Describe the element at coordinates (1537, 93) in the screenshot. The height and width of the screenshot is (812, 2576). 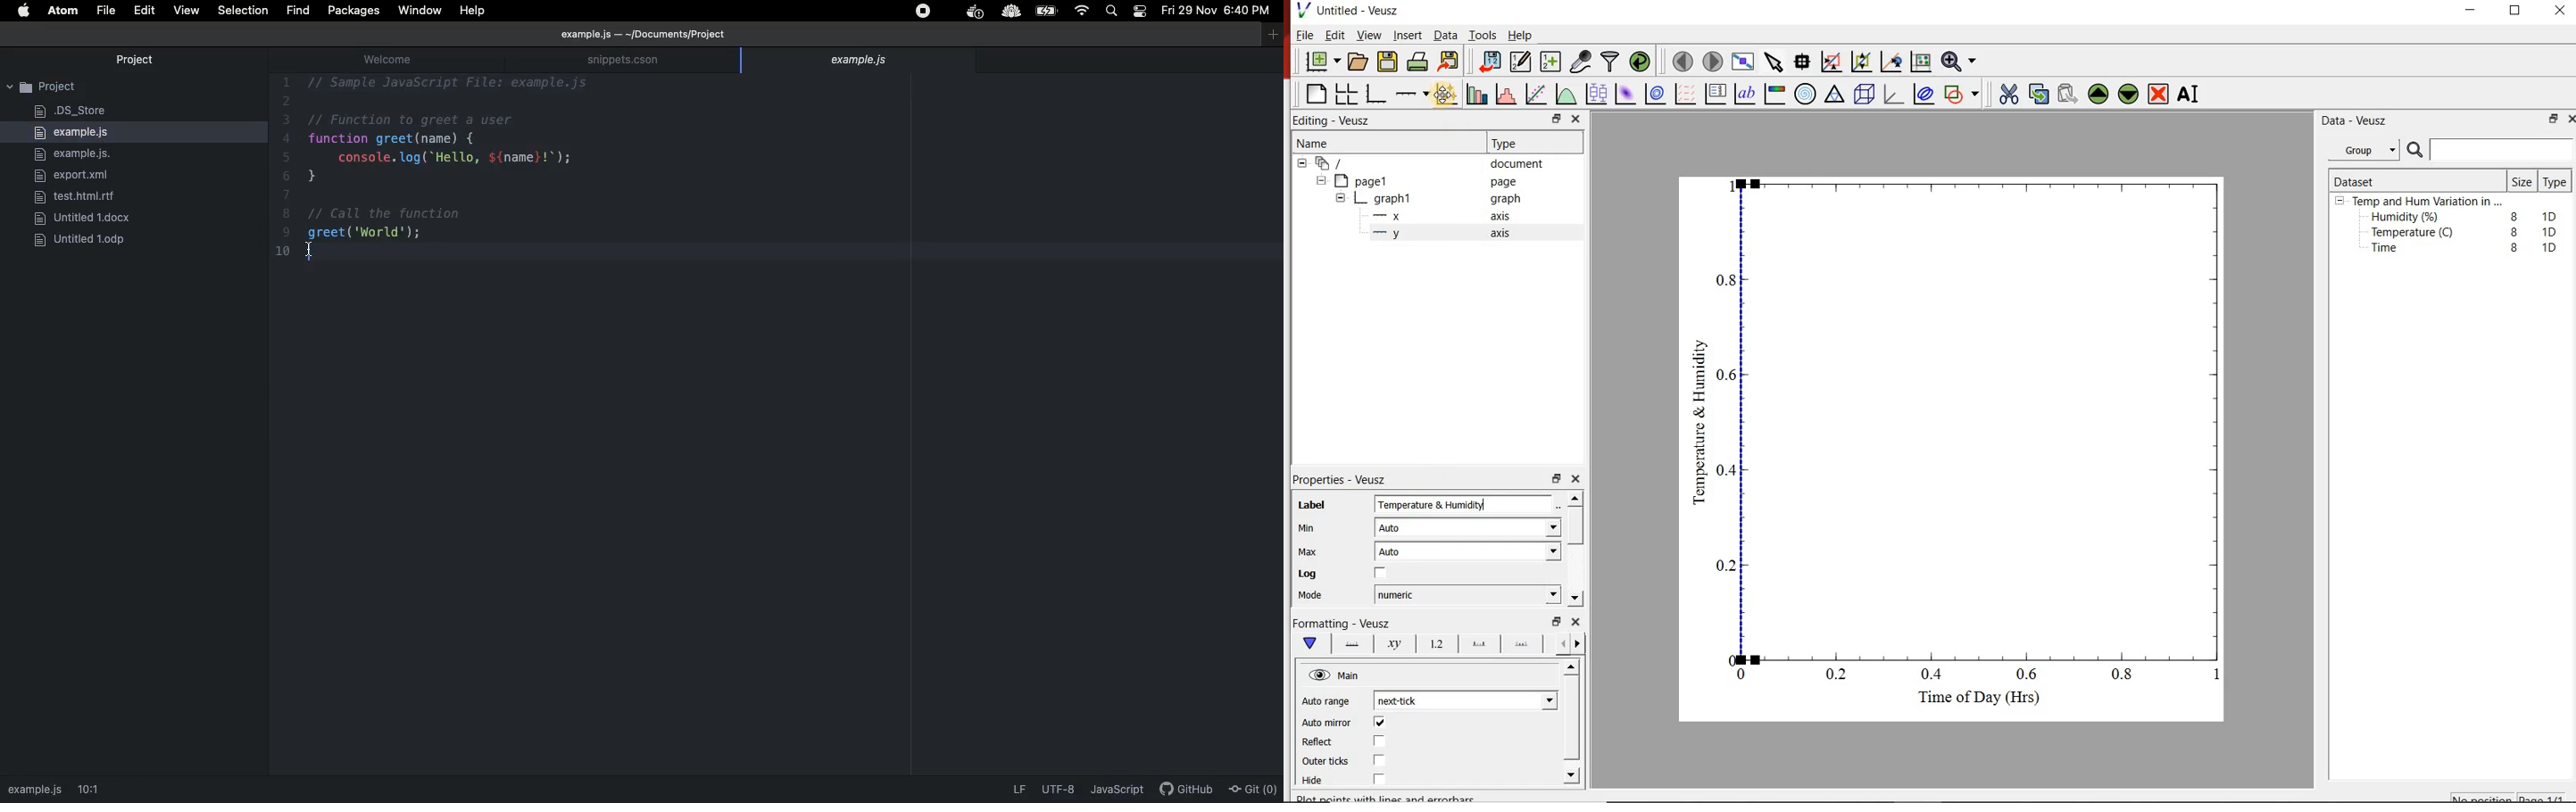
I see `Fit a function to data` at that location.